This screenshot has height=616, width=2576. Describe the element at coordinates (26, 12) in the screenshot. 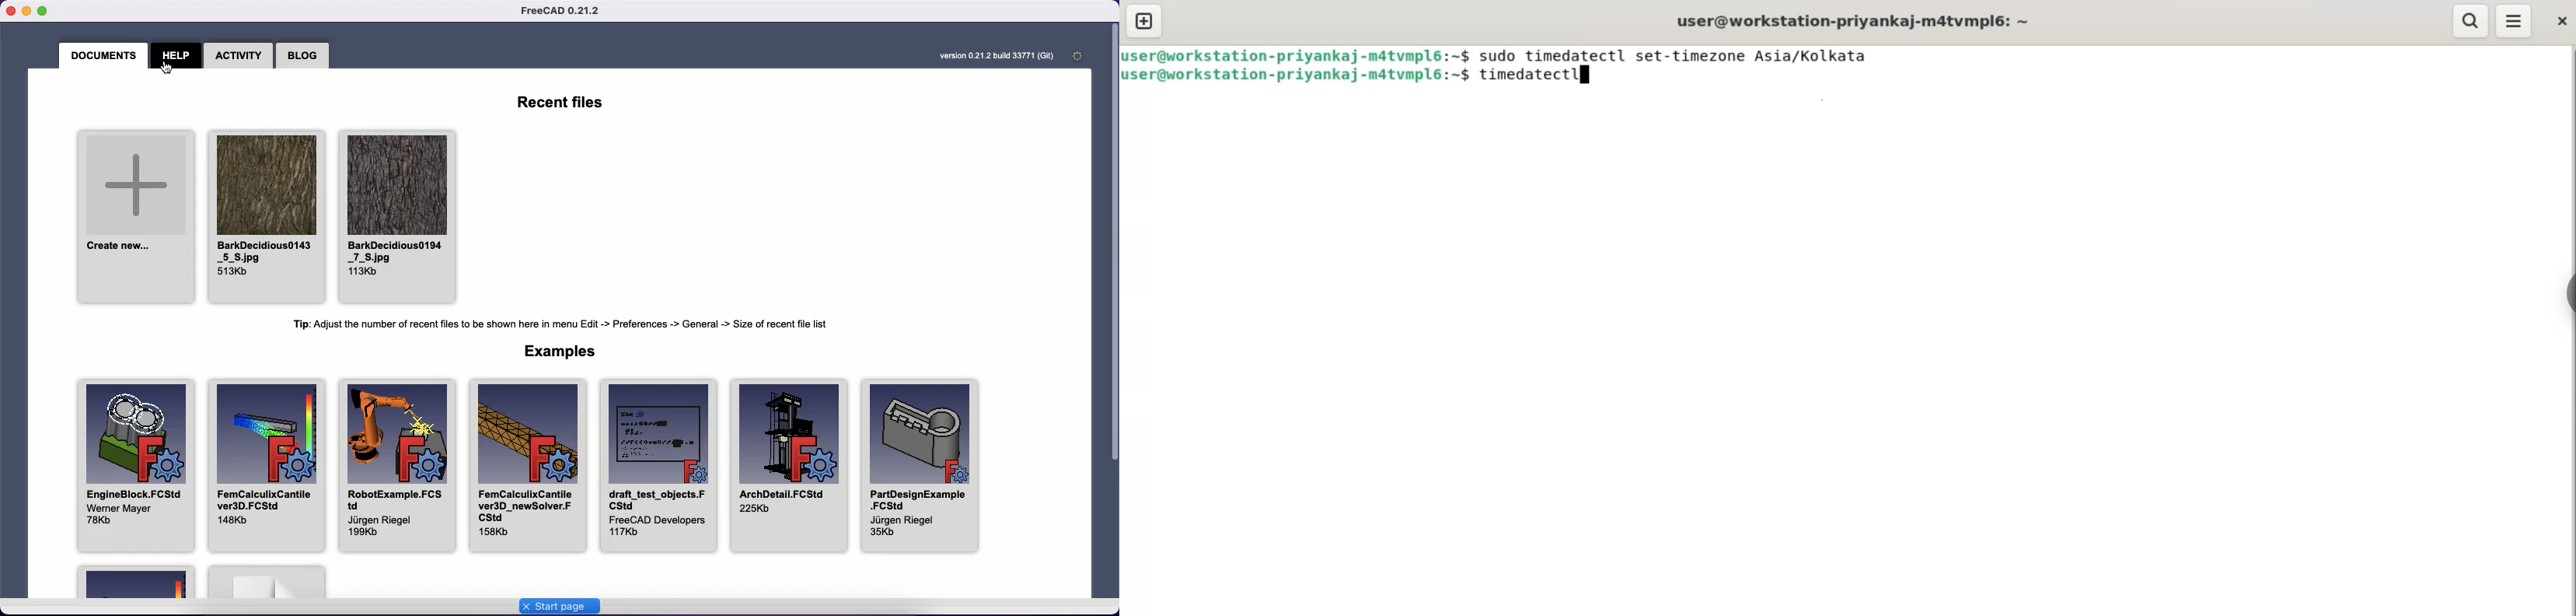

I see `Minimize` at that location.